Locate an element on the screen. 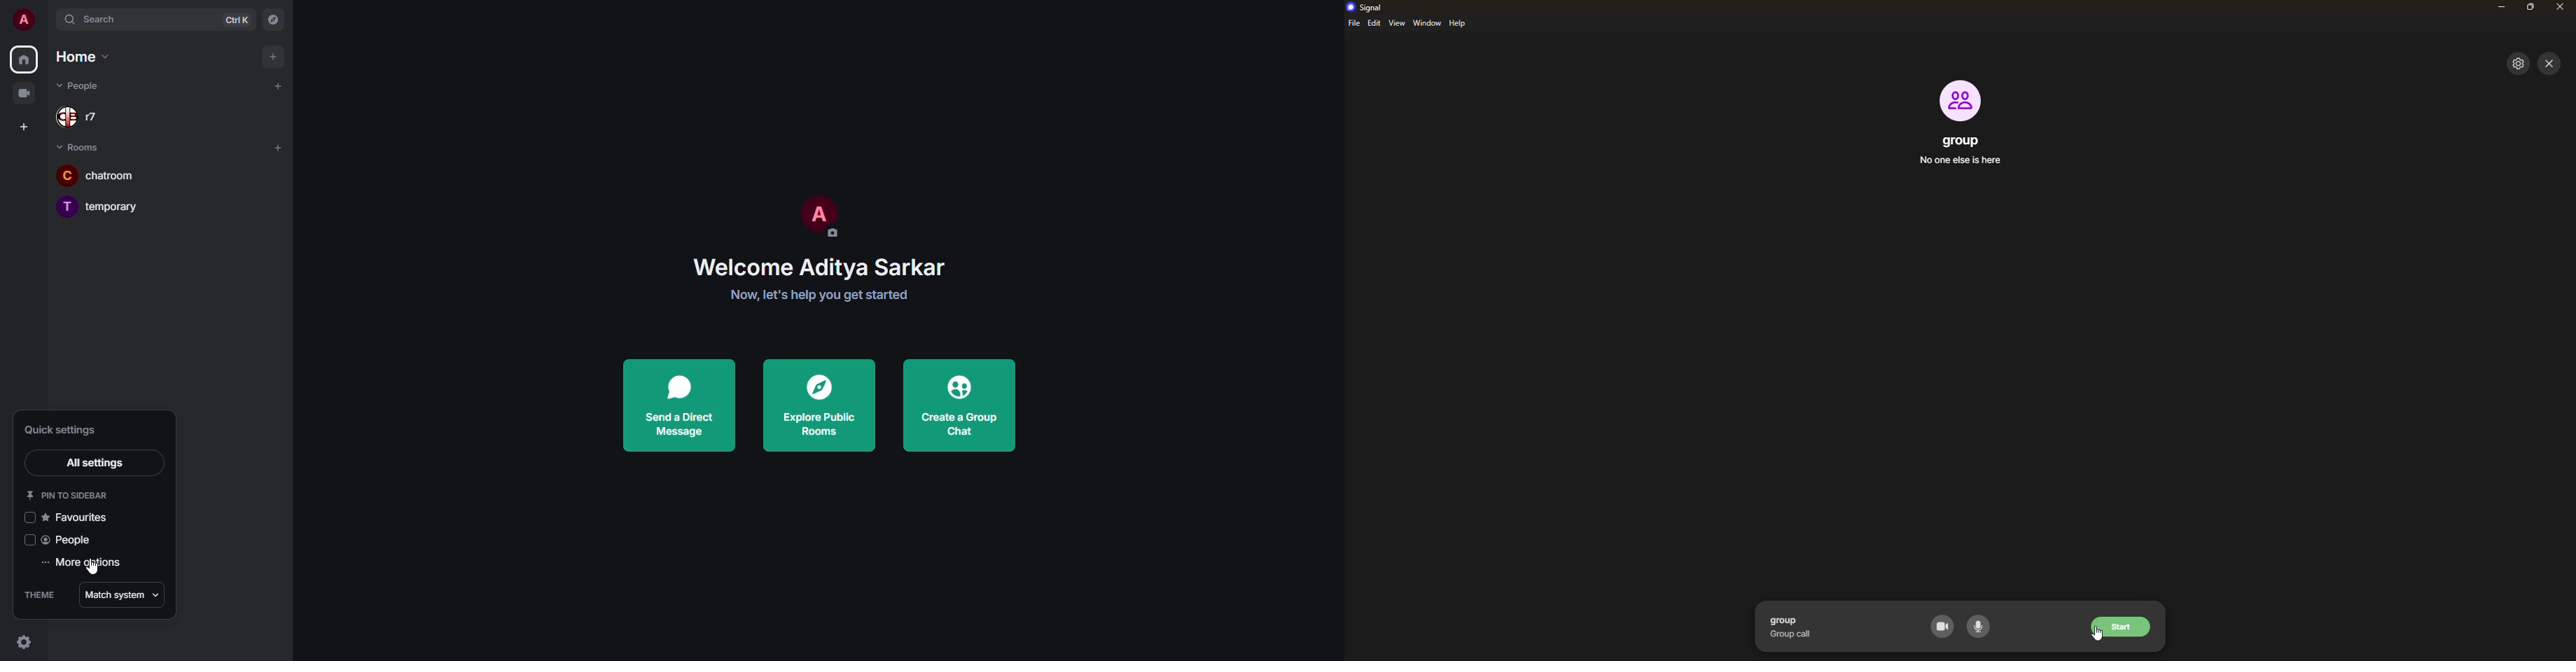  signal is located at coordinates (1366, 6).